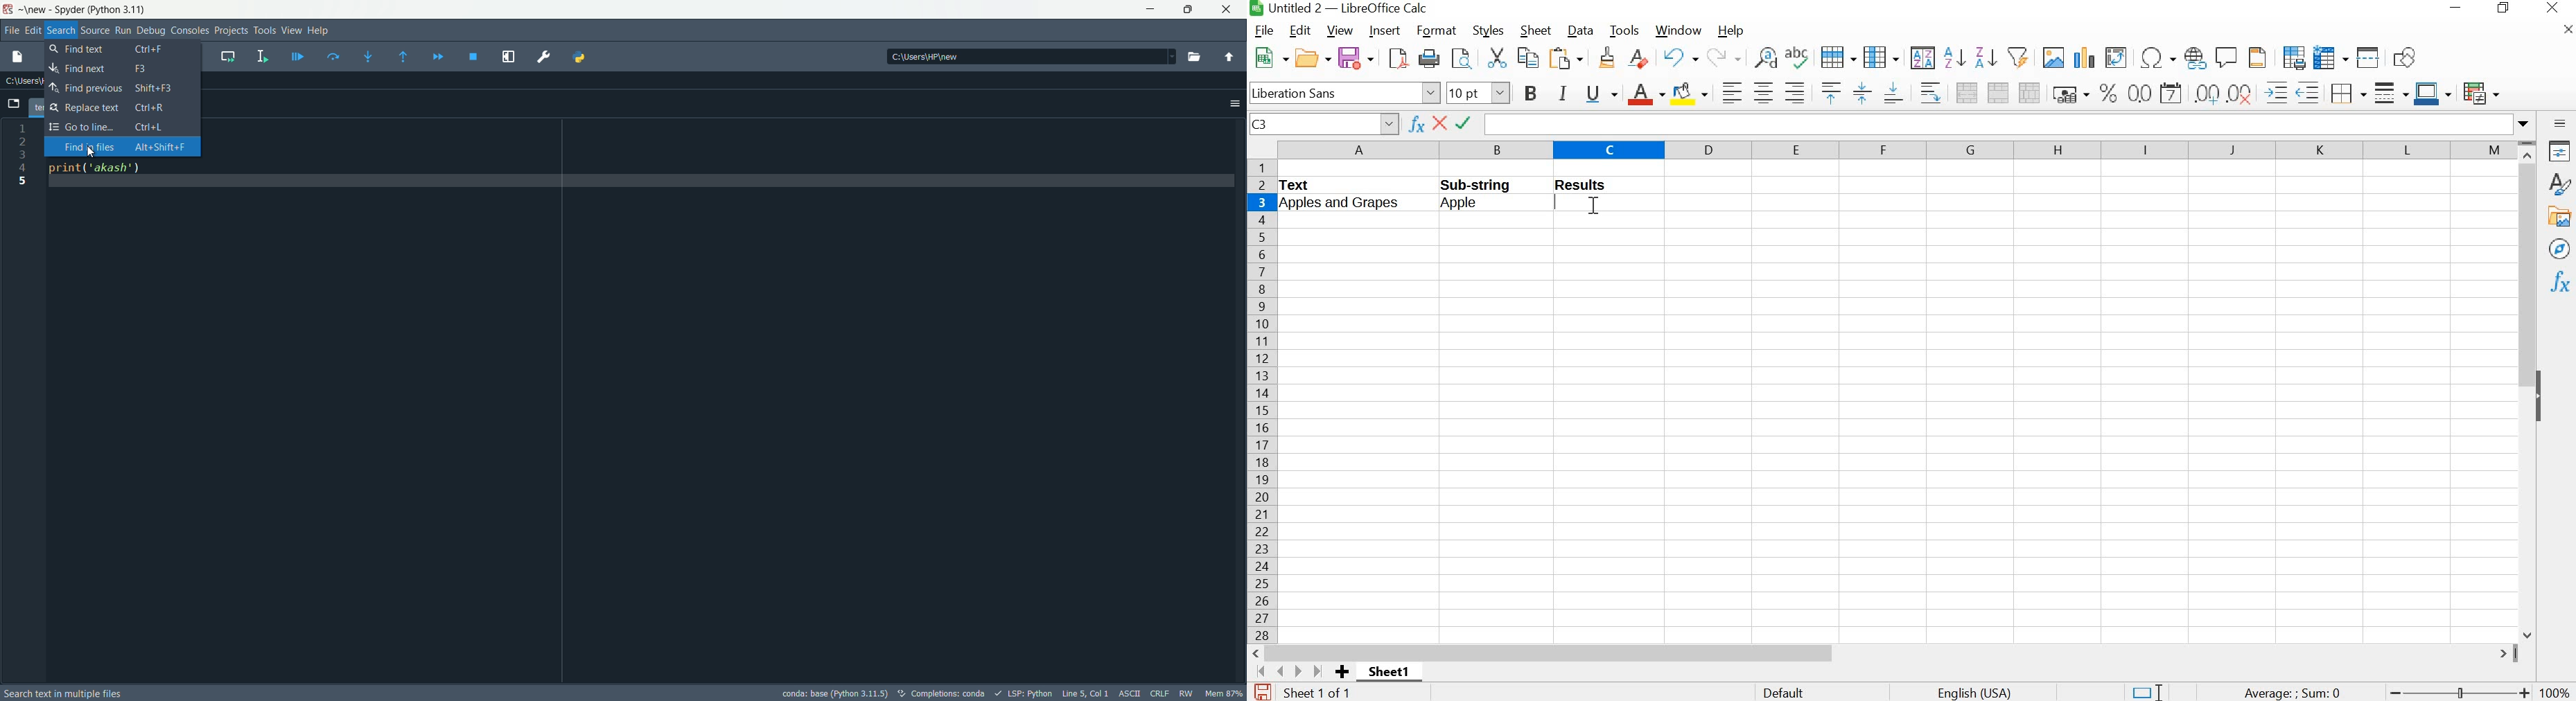 The height and width of the screenshot is (728, 2576). Describe the element at coordinates (944, 694) in the screenshot. I see `text` at that location.